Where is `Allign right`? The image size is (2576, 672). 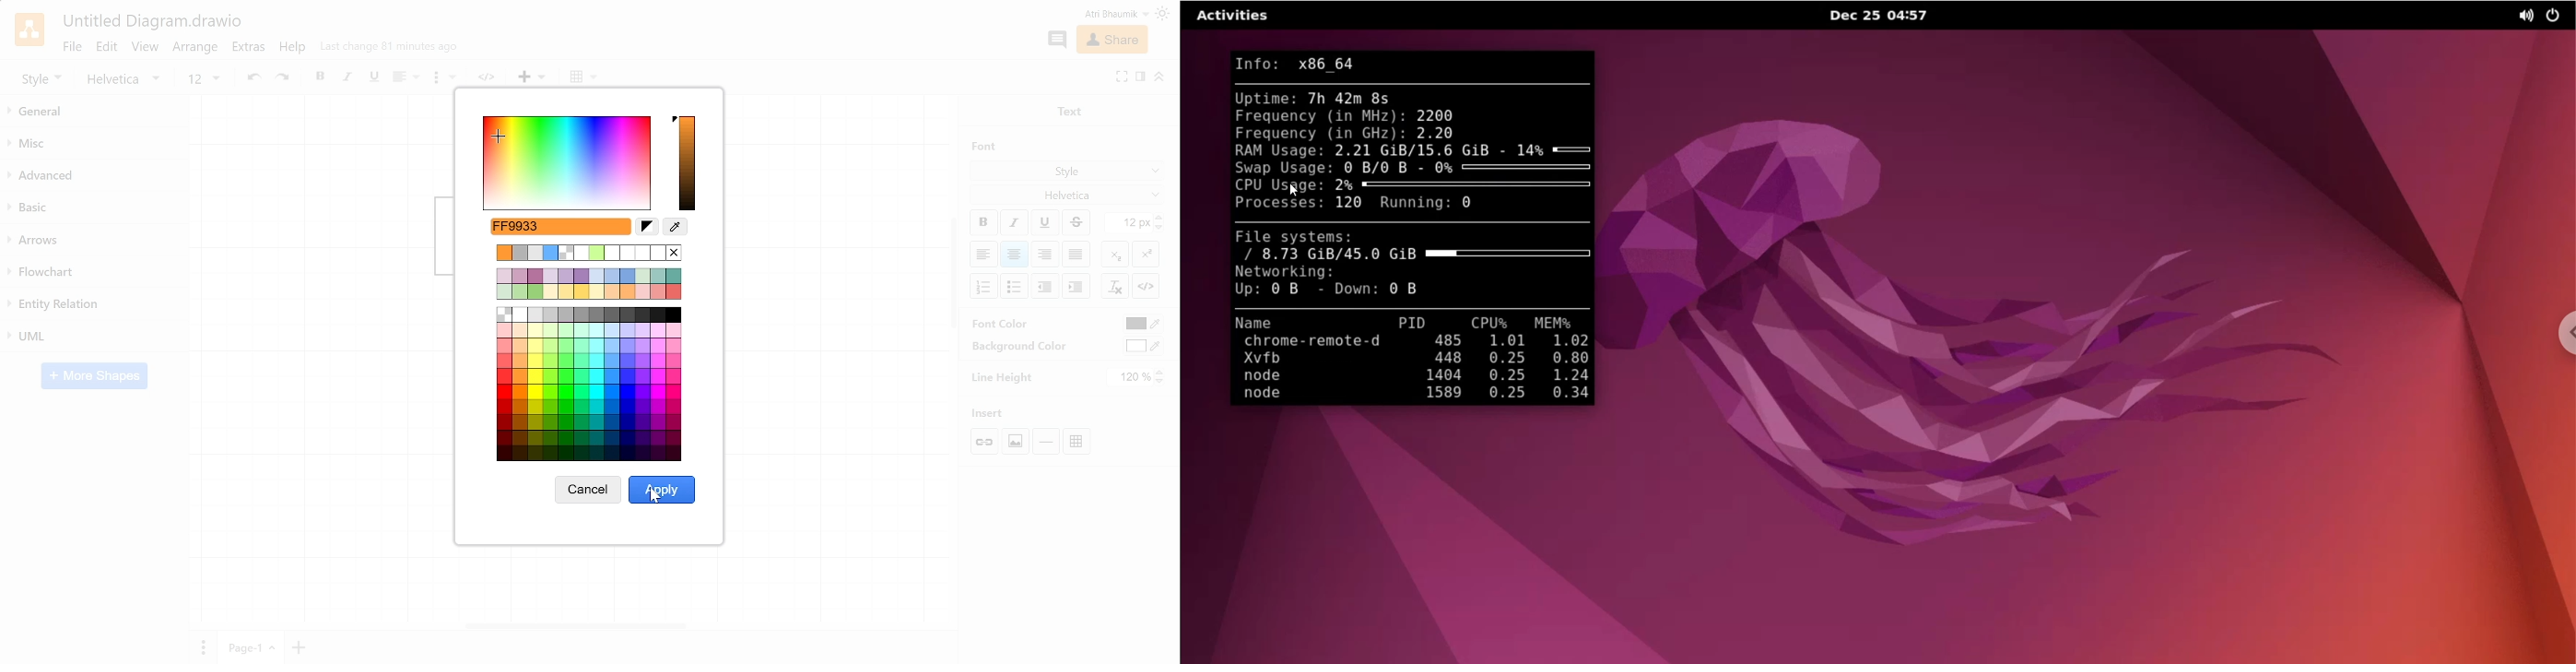 Allign right is located at coordinates (1046, 254).